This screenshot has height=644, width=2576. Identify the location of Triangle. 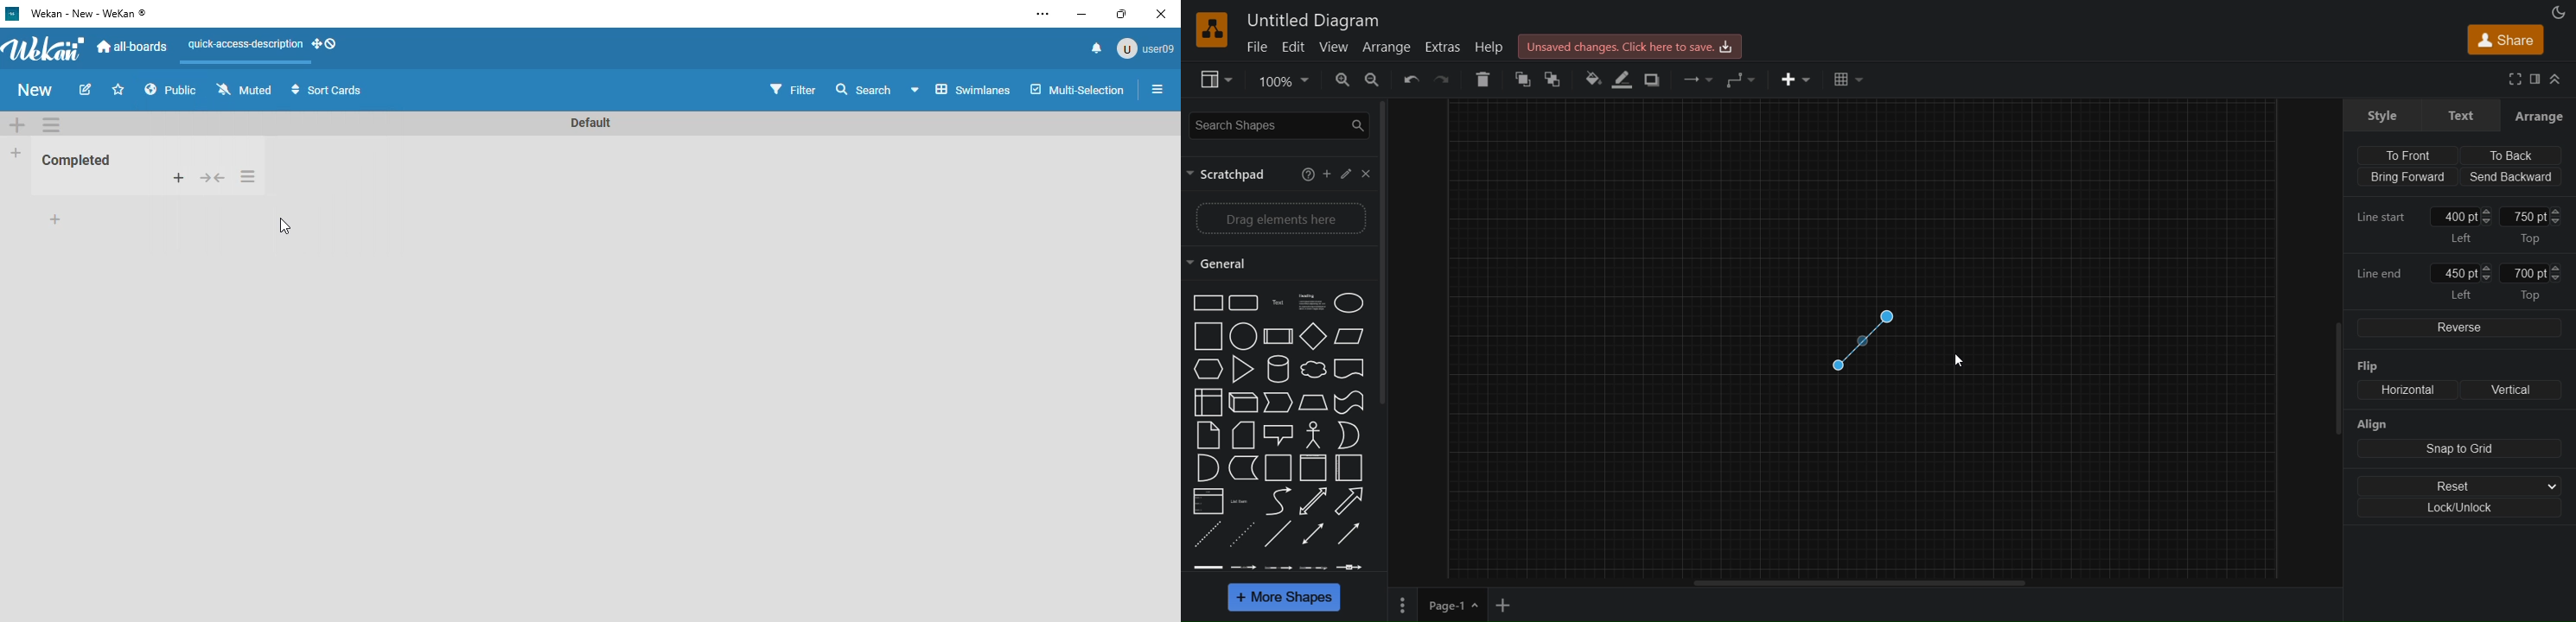
(1240, 368).